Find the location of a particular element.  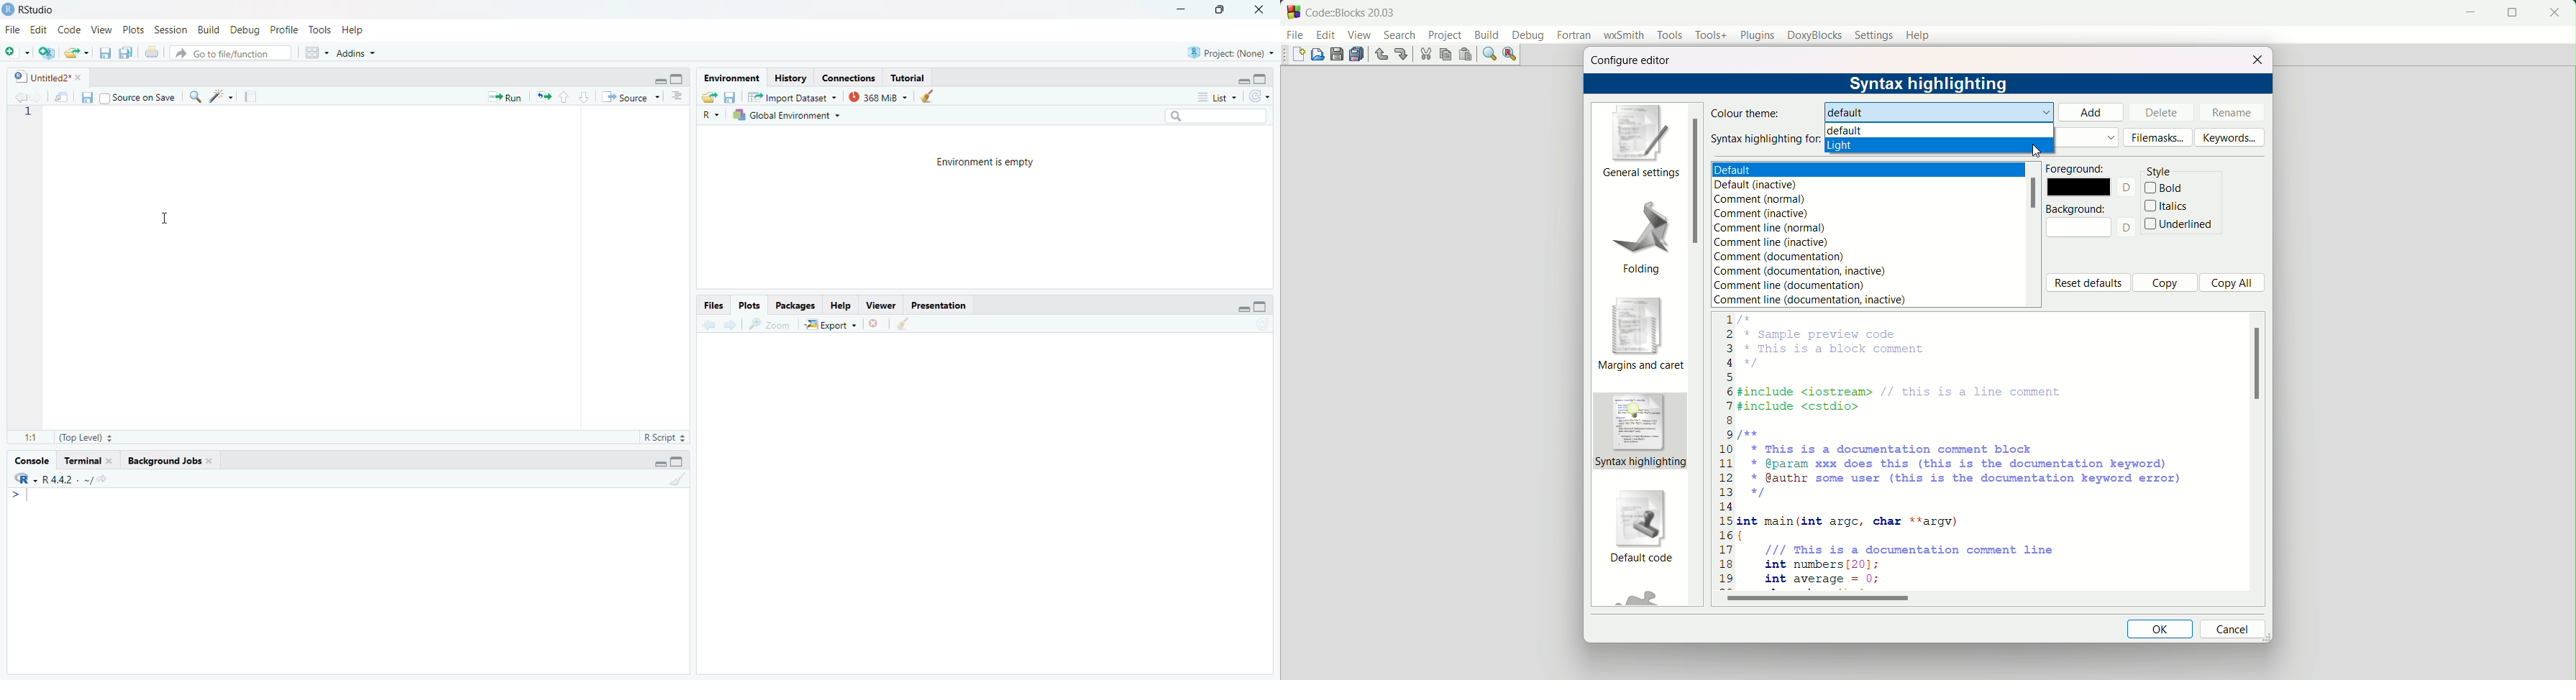

new file is located at coordinates (1300, 55).